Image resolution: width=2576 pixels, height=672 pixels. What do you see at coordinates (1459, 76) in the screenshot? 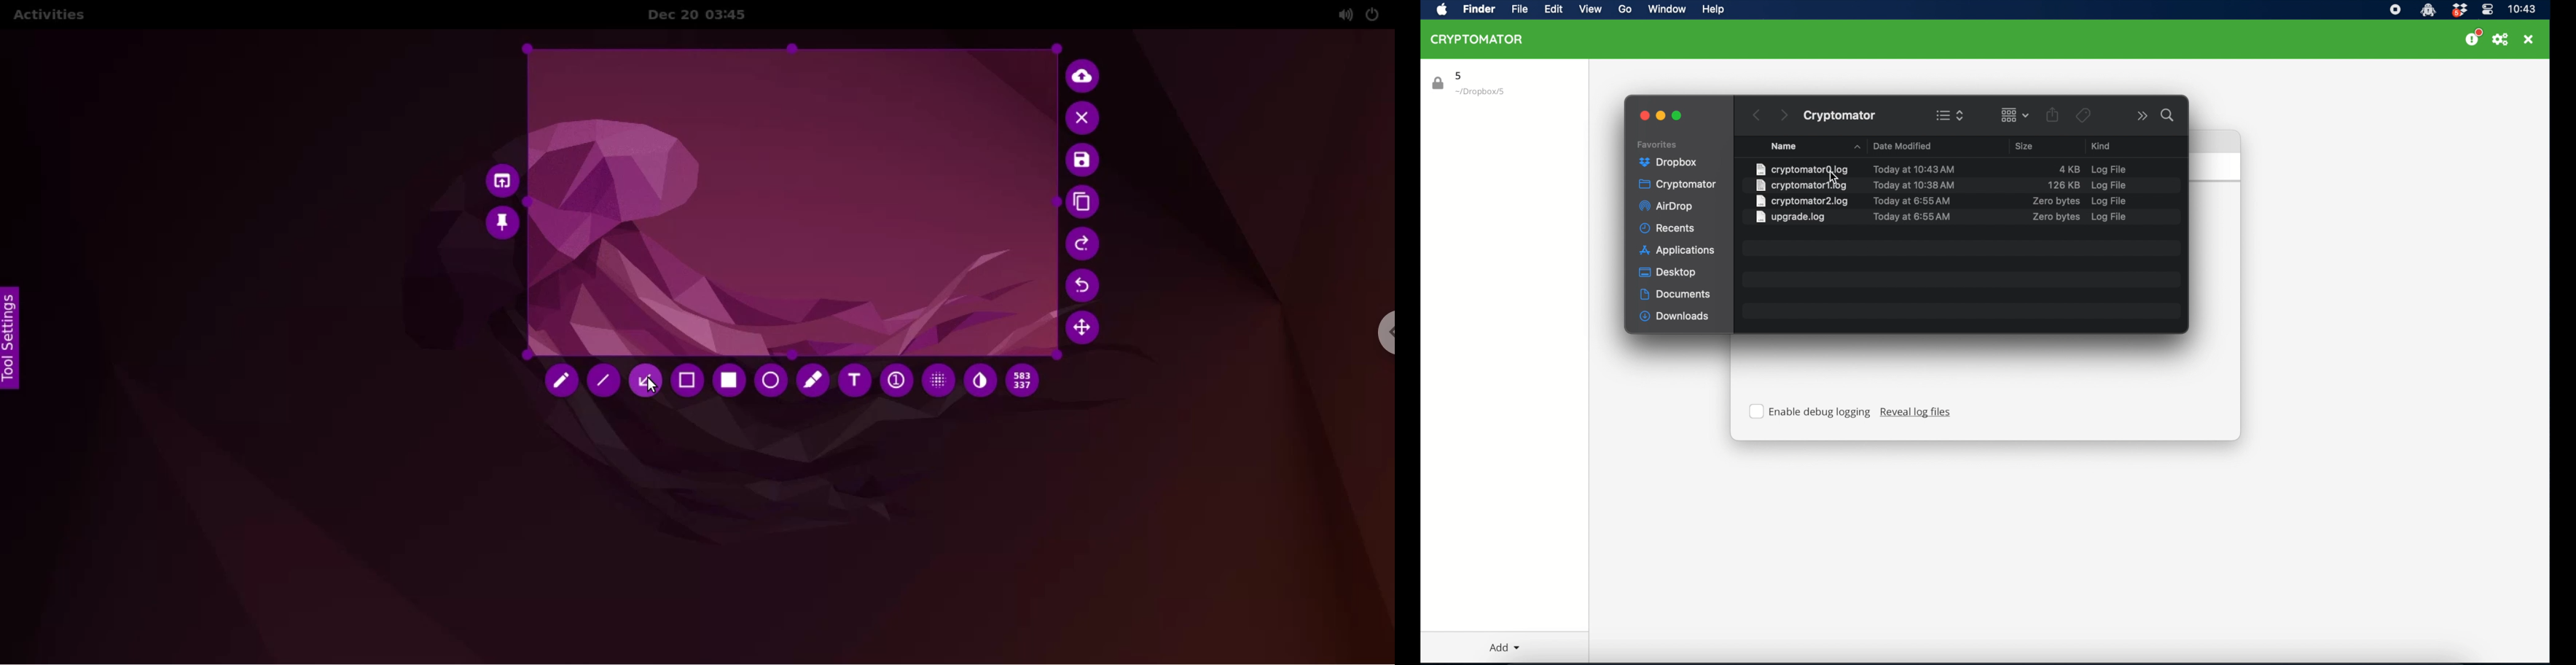
I see `5` at bounding box center [1459, 76].